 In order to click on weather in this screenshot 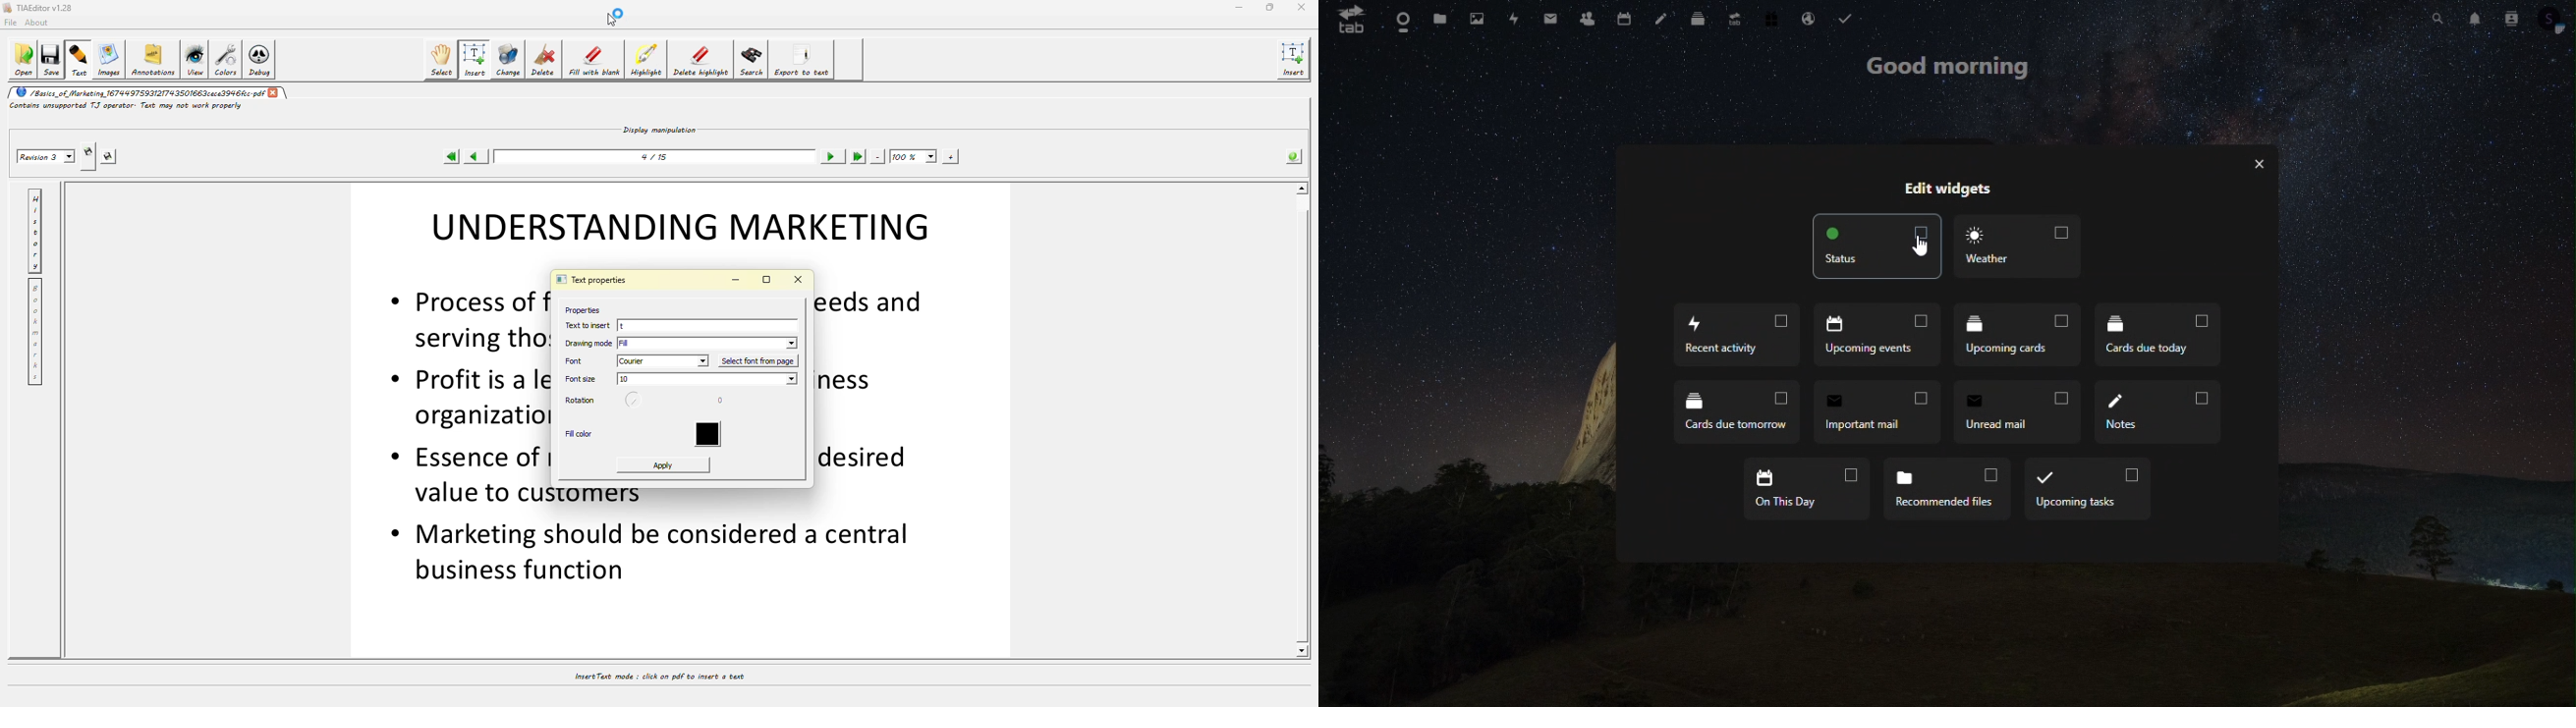, I will do `click(2020, 247)`.